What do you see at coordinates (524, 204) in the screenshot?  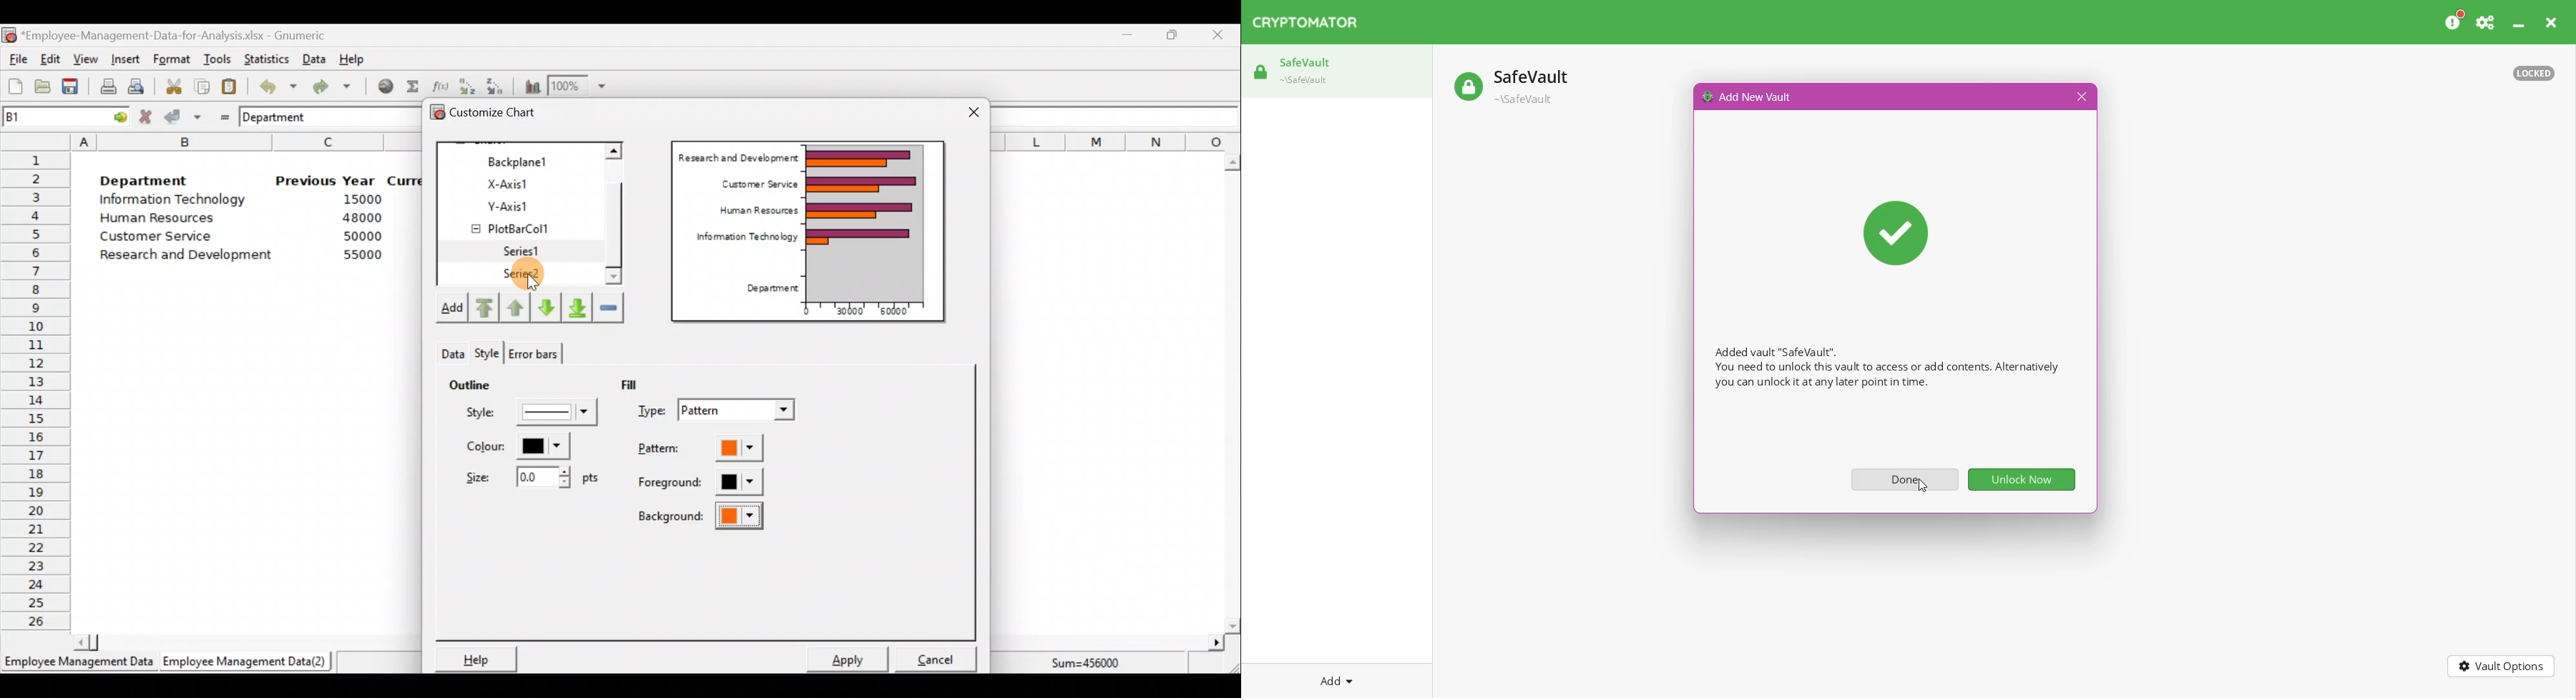 I see `Y-axis1` at bounding box center [524, 204].